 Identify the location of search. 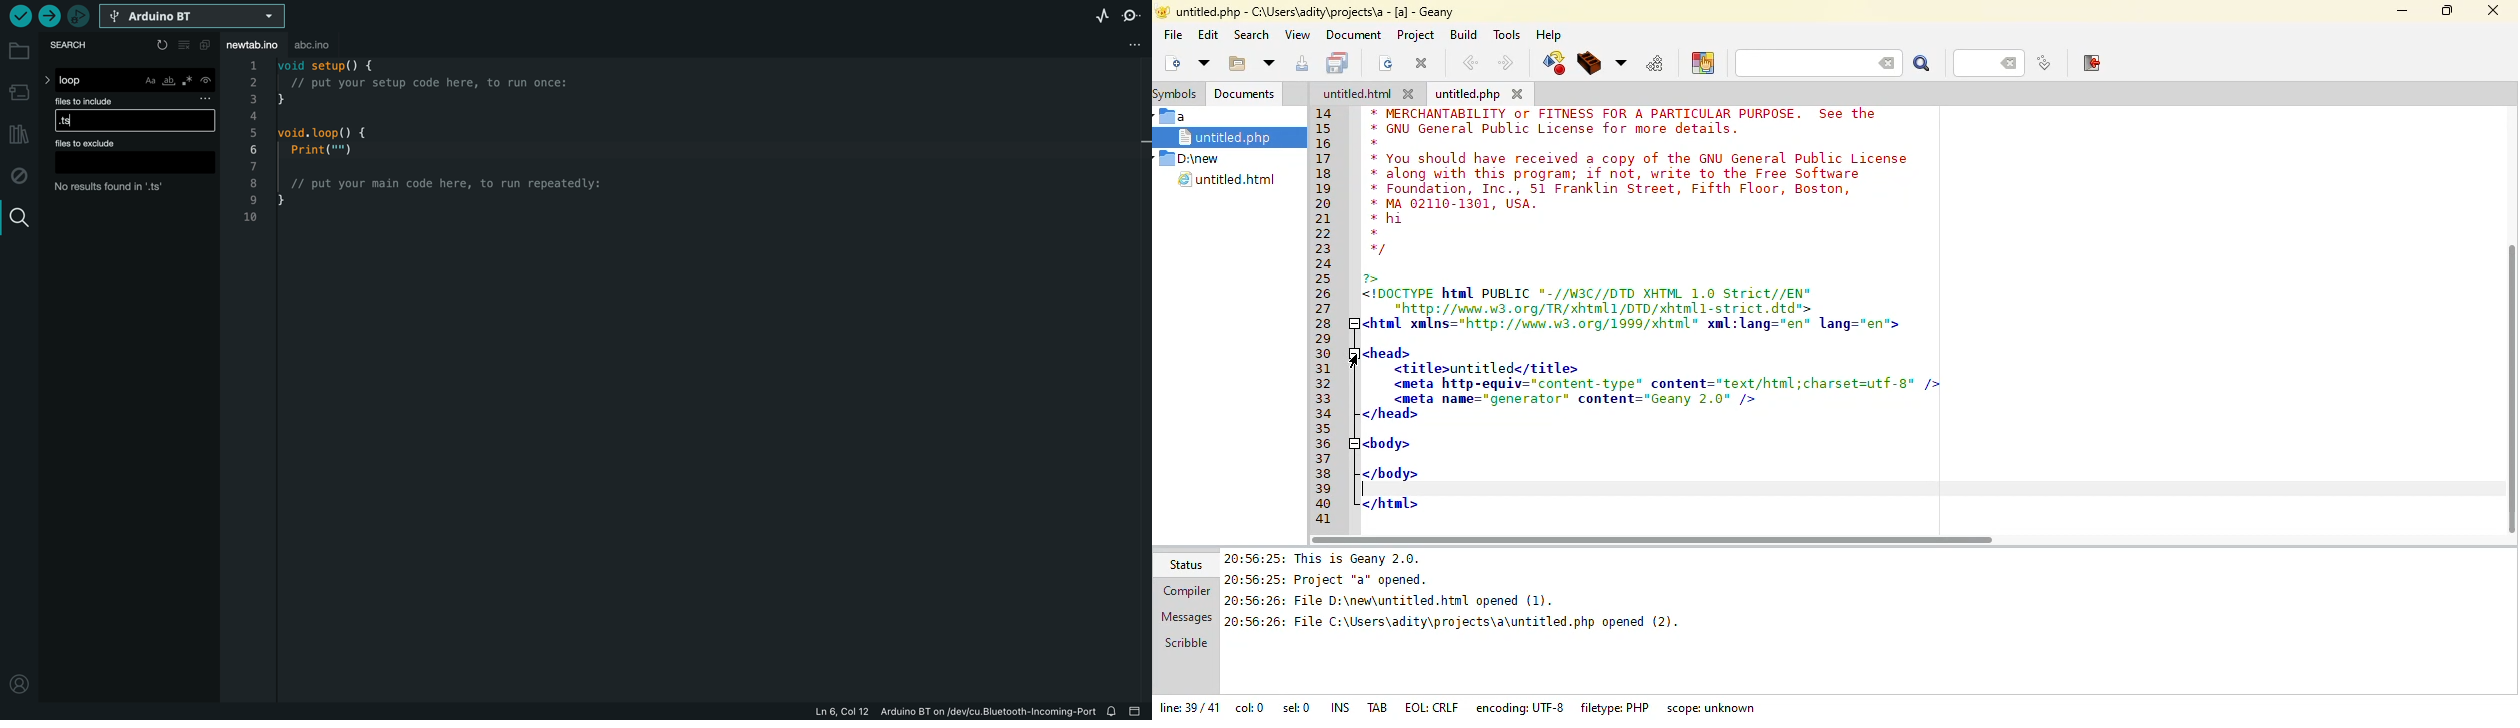
(1798, 64).